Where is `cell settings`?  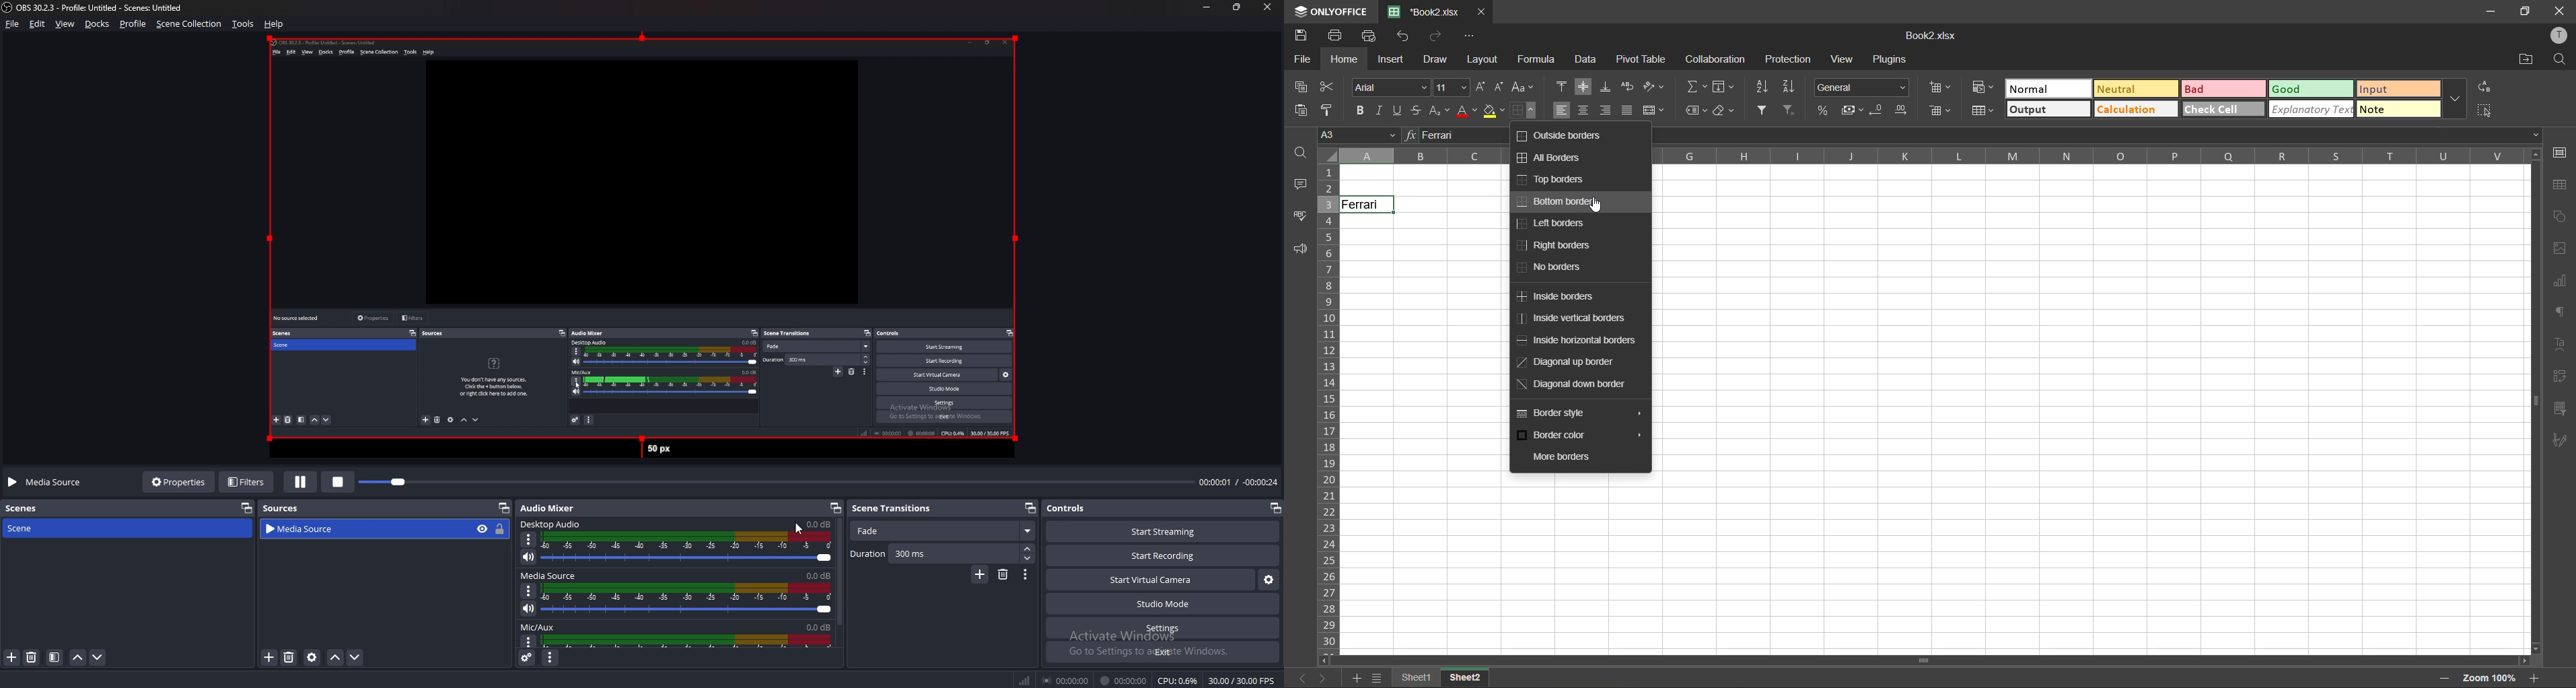
cell settings is located at coordinates (2559, 152).